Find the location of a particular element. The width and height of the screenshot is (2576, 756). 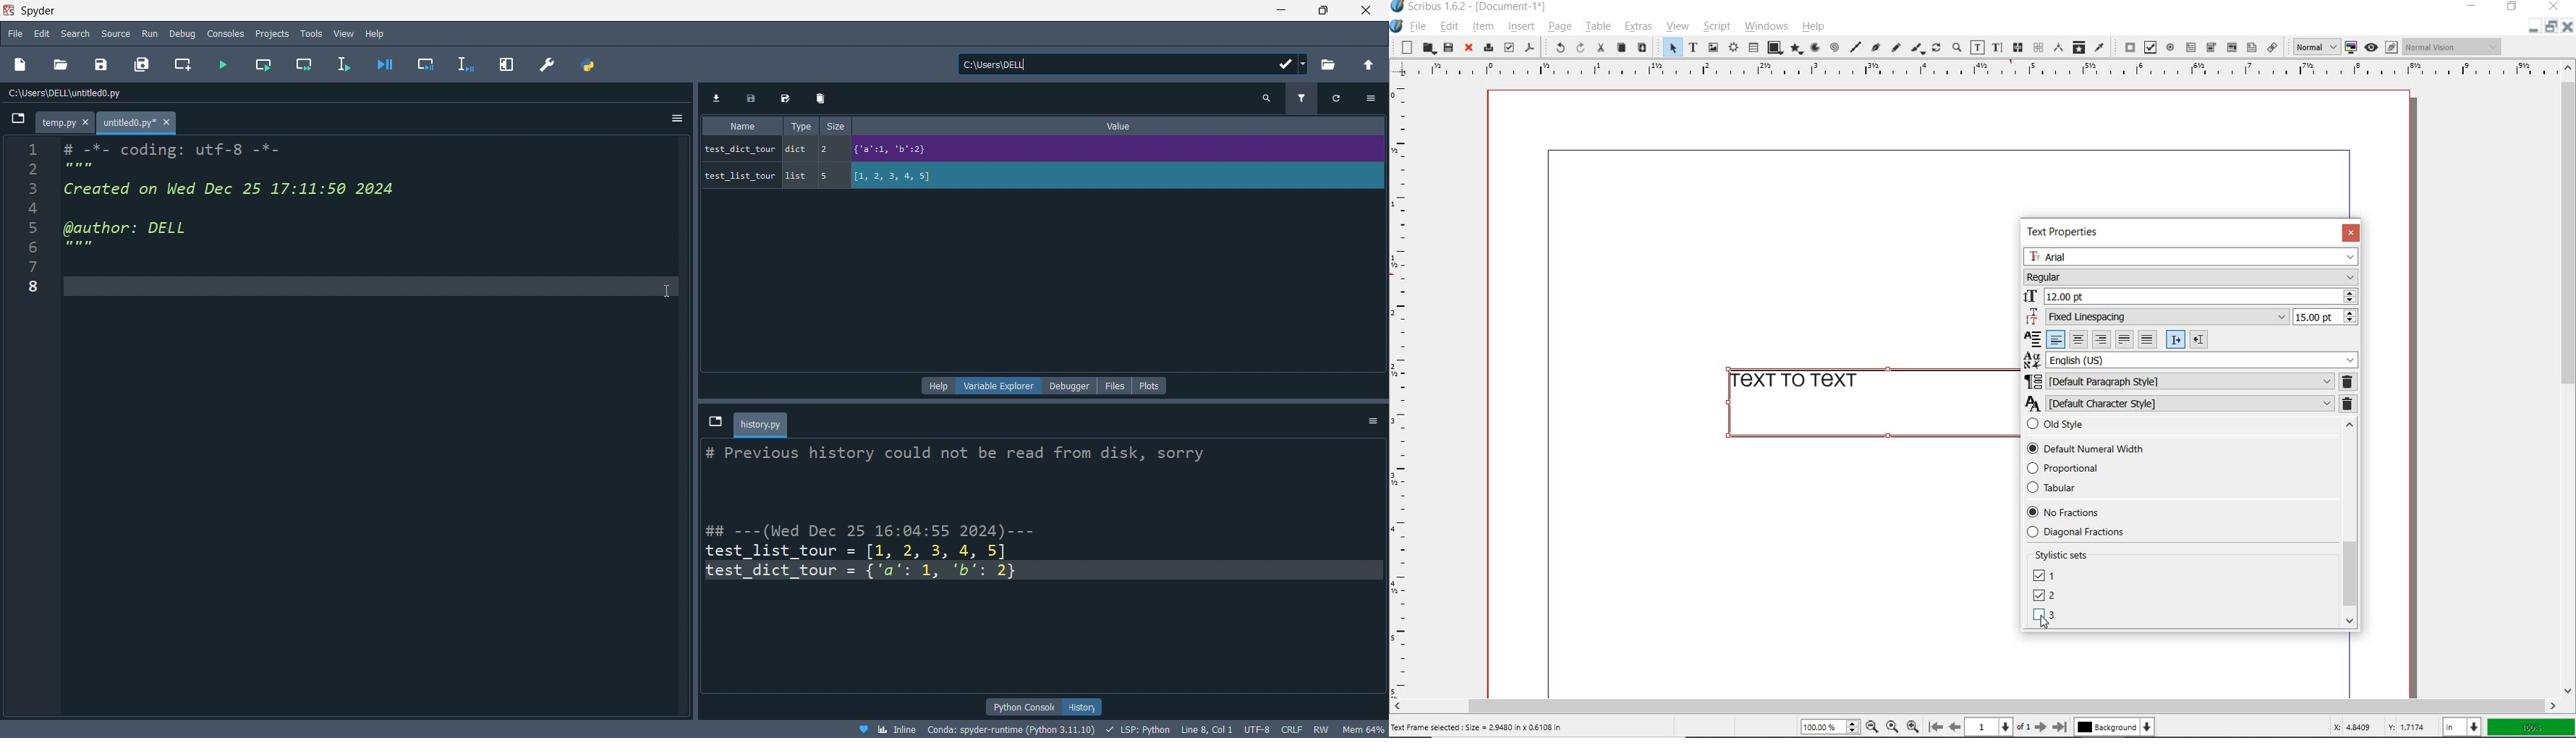

restore is located at coordinates (2514, 8).